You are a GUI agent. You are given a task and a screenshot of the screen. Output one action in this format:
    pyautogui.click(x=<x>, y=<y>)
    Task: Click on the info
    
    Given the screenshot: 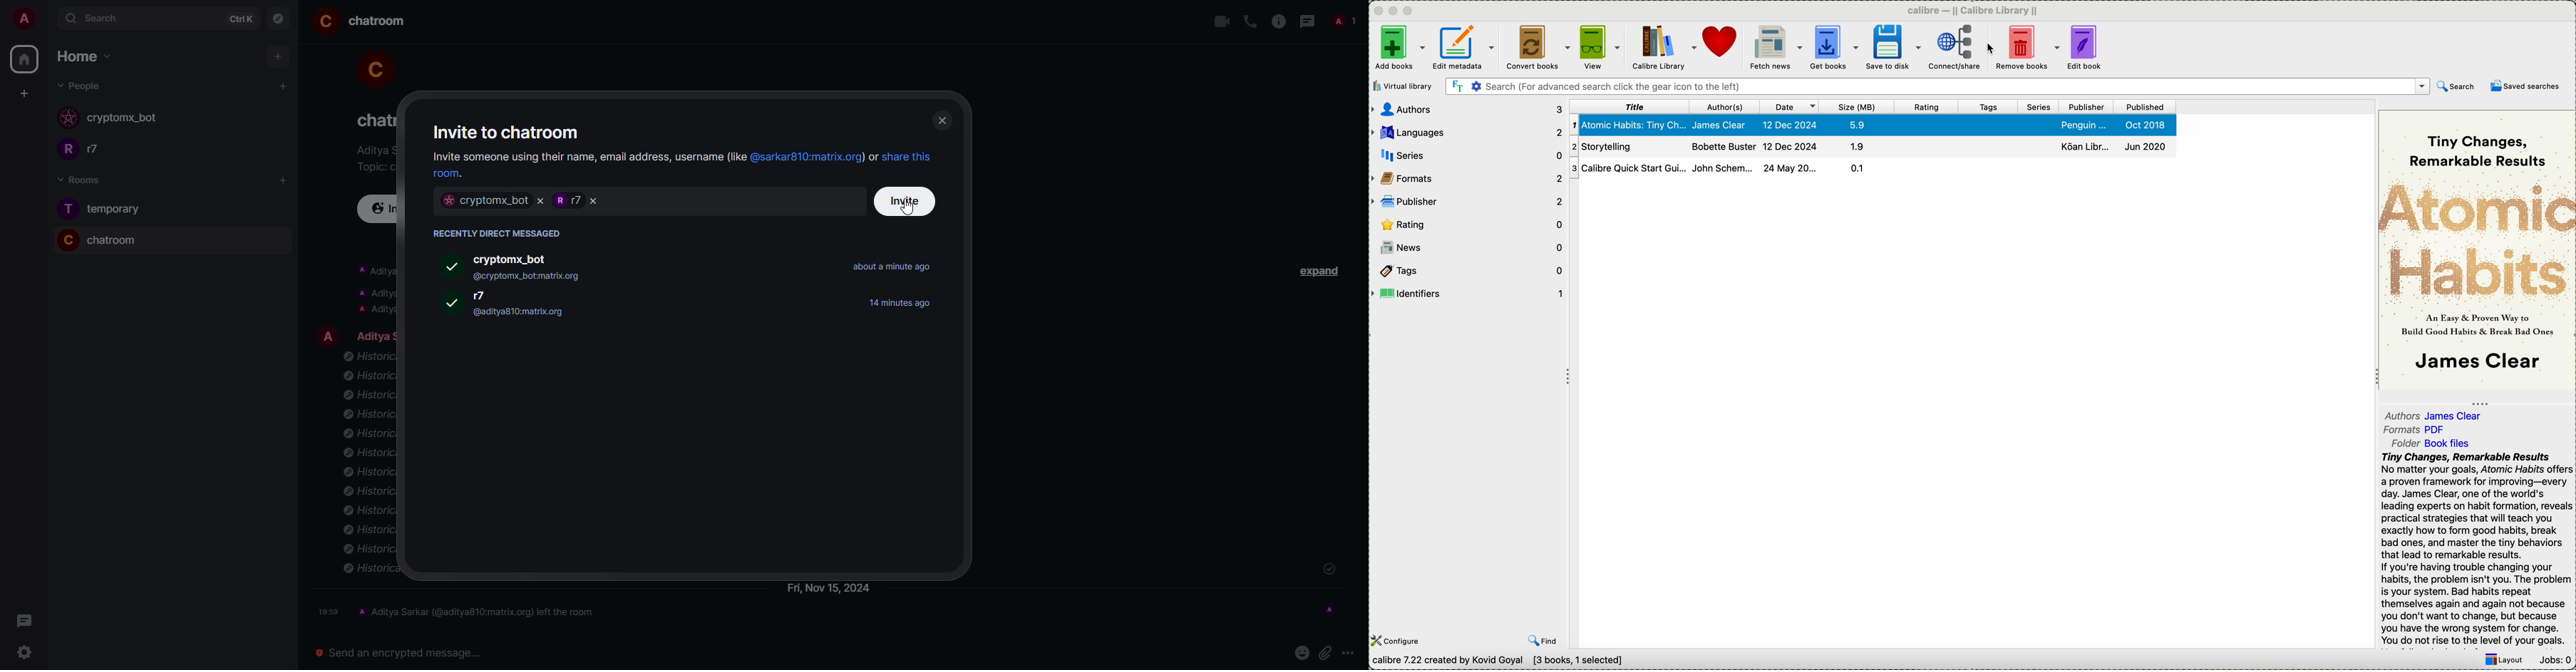 What is the action you would take?
    pyautogui.click(x=373, y=150)
    